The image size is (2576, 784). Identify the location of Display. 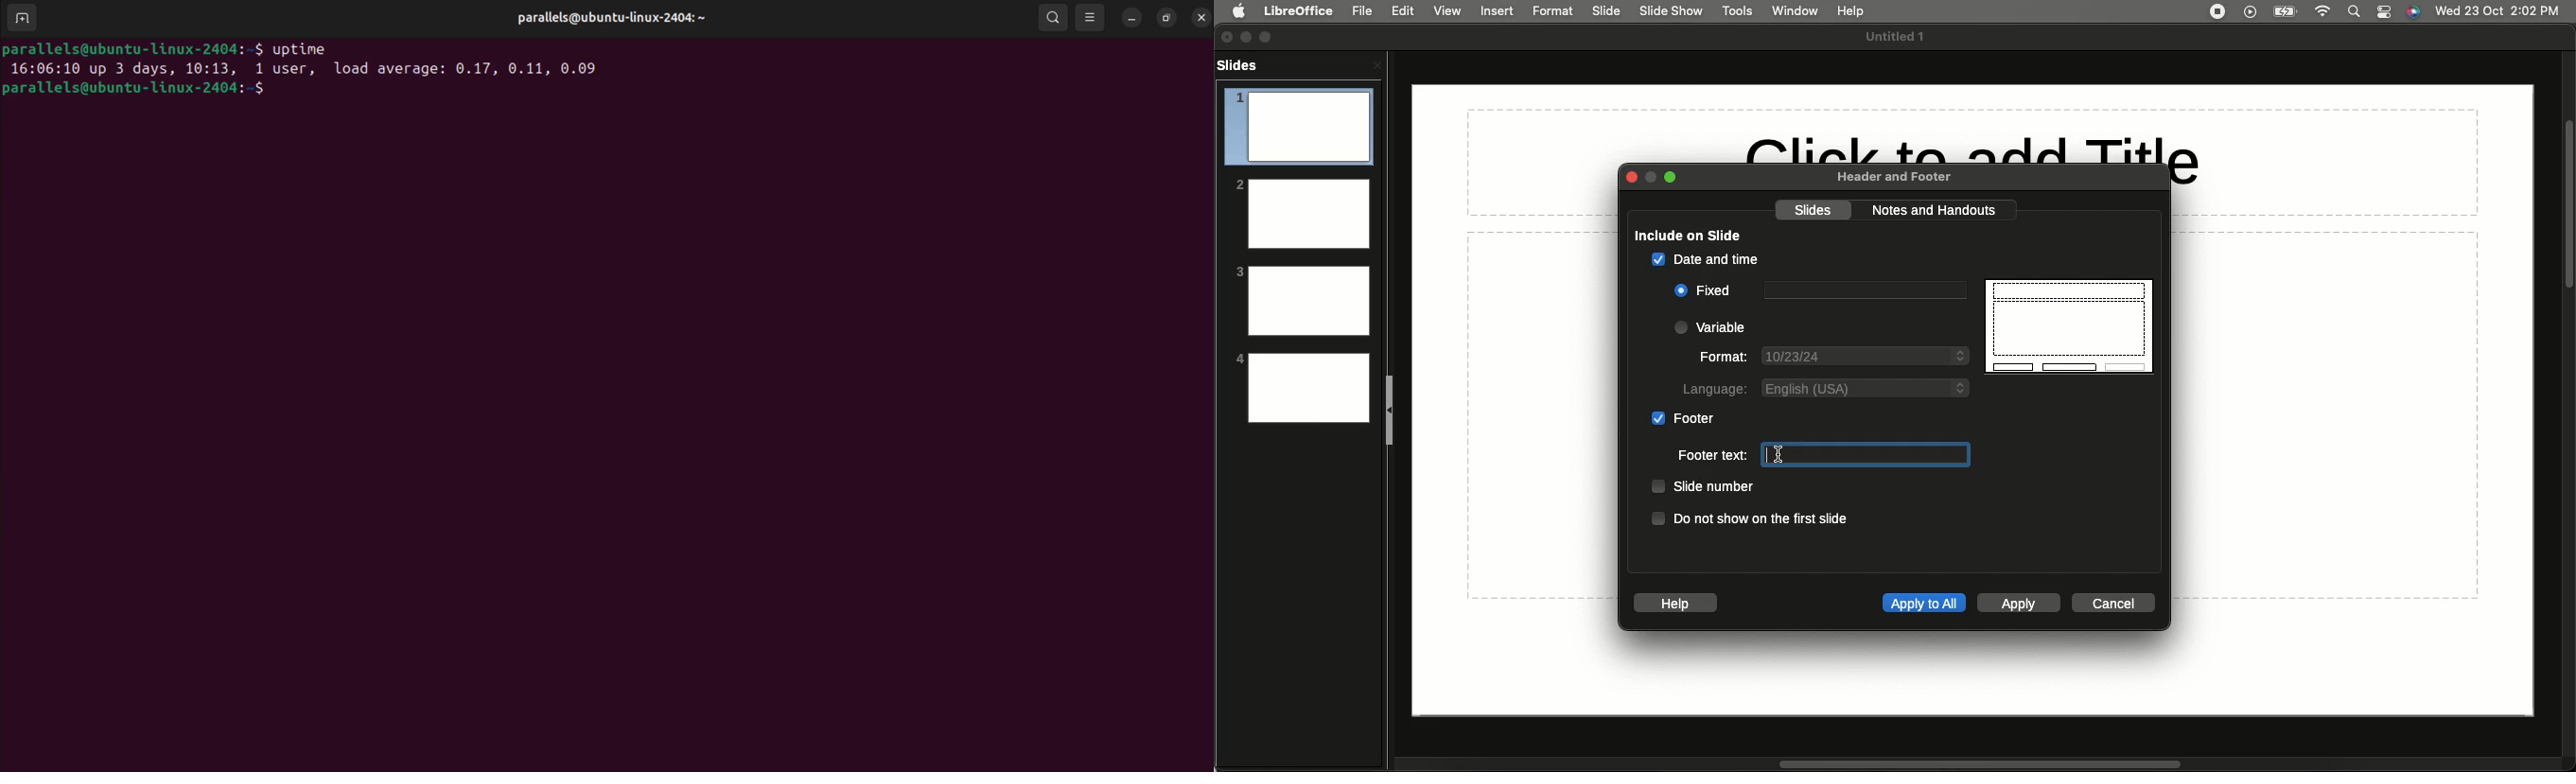
(2070, 325).